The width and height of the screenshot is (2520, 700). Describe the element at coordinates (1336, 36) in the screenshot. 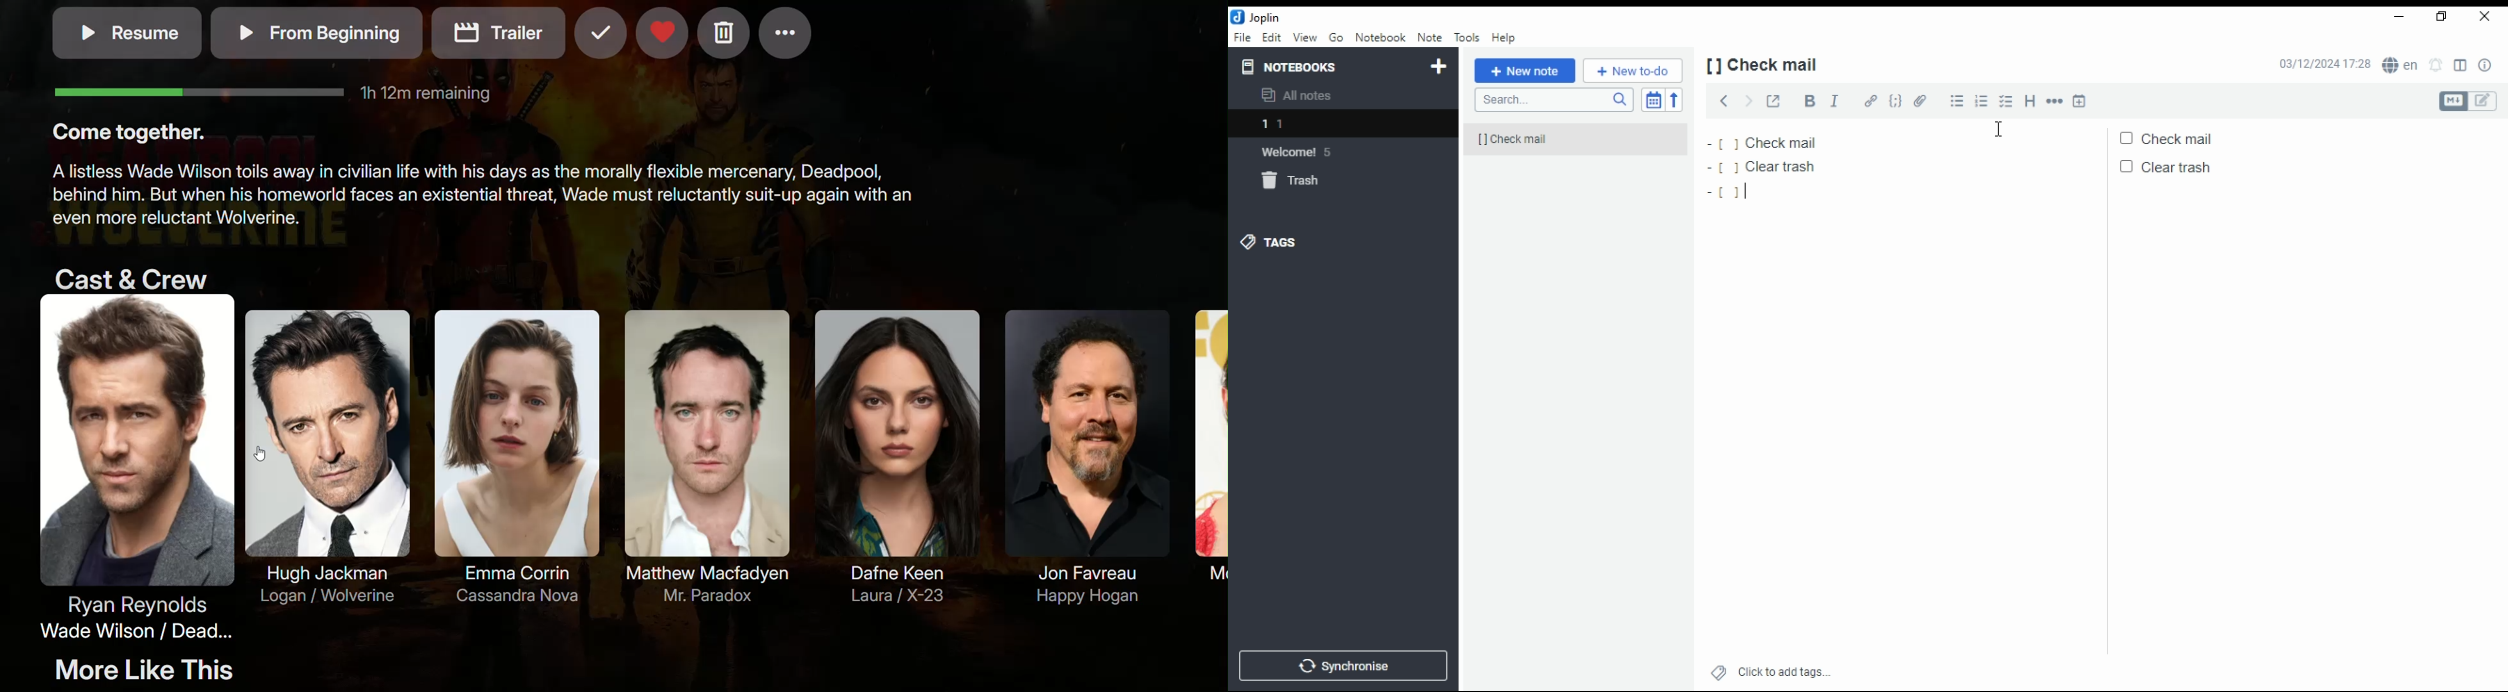

I see `Go` at that location.